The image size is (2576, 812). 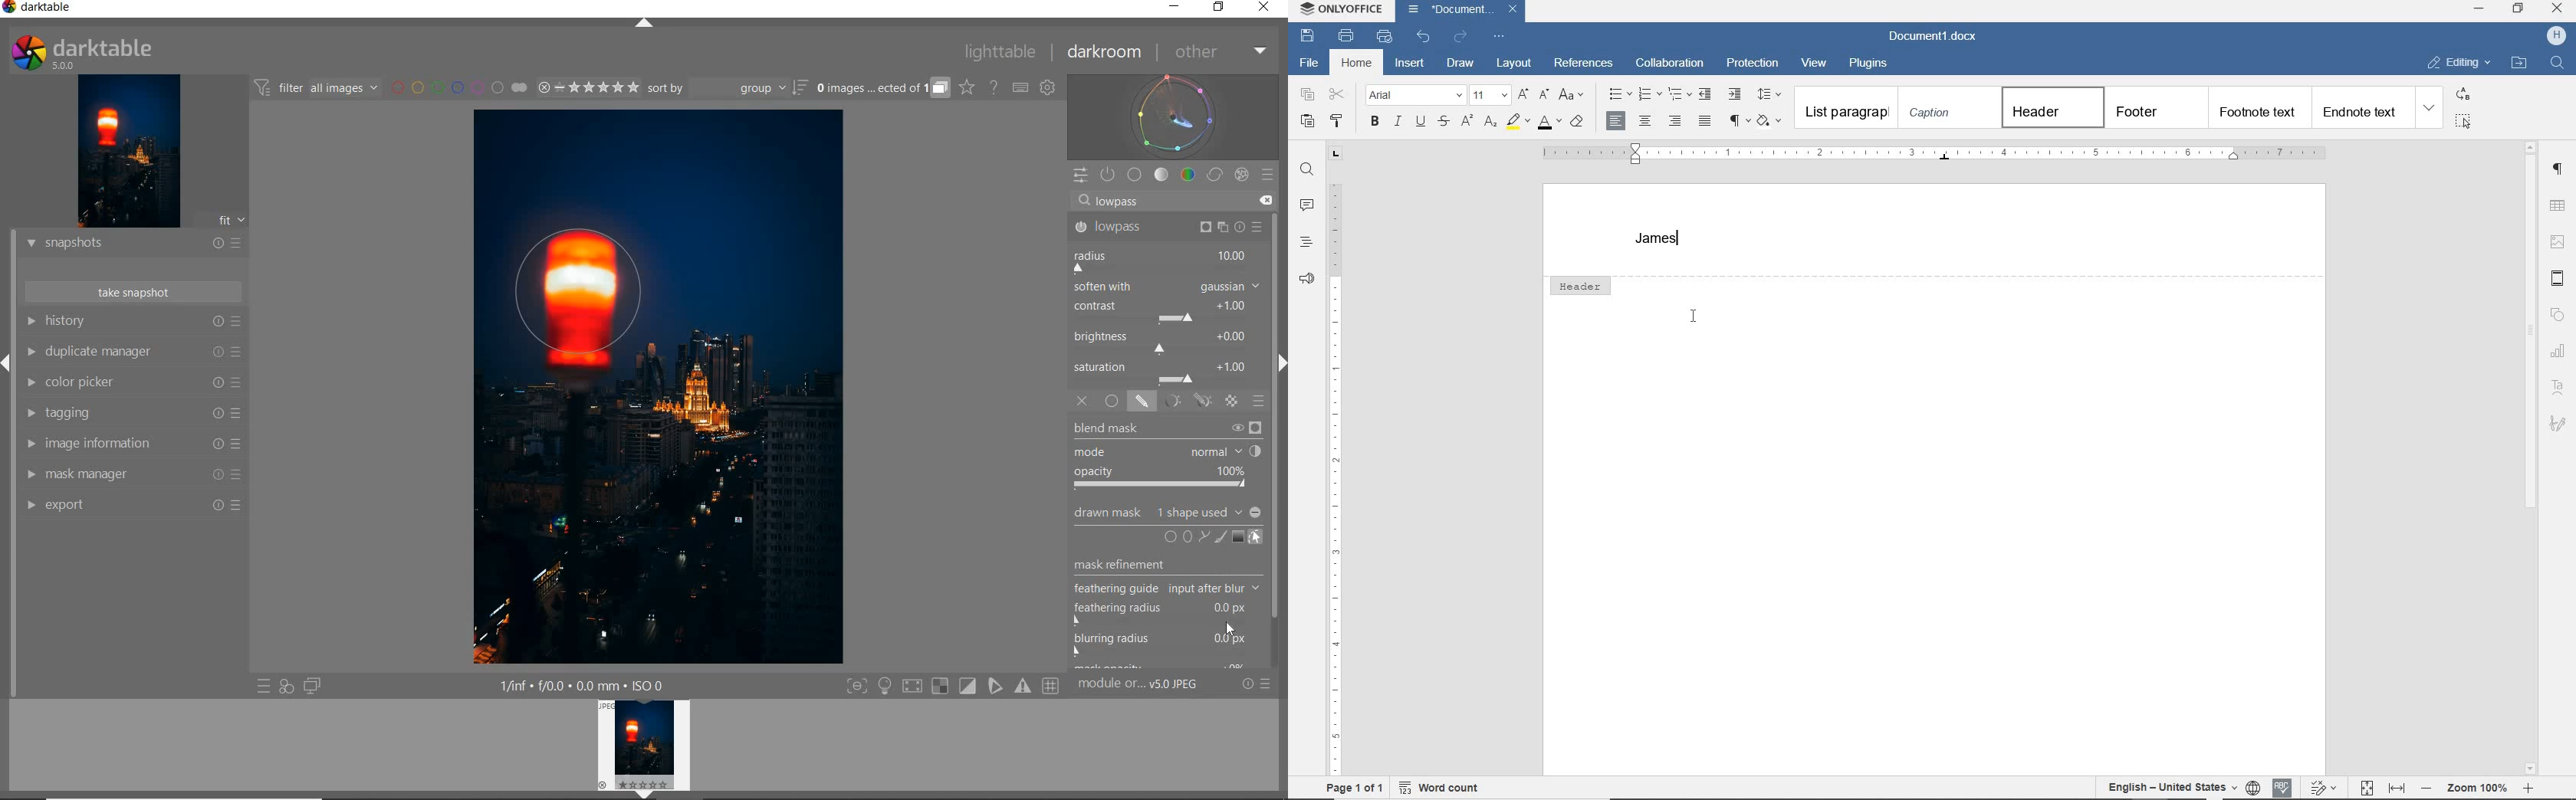 I want to click on SYSTEM LOG, so click(x=97, y=51).